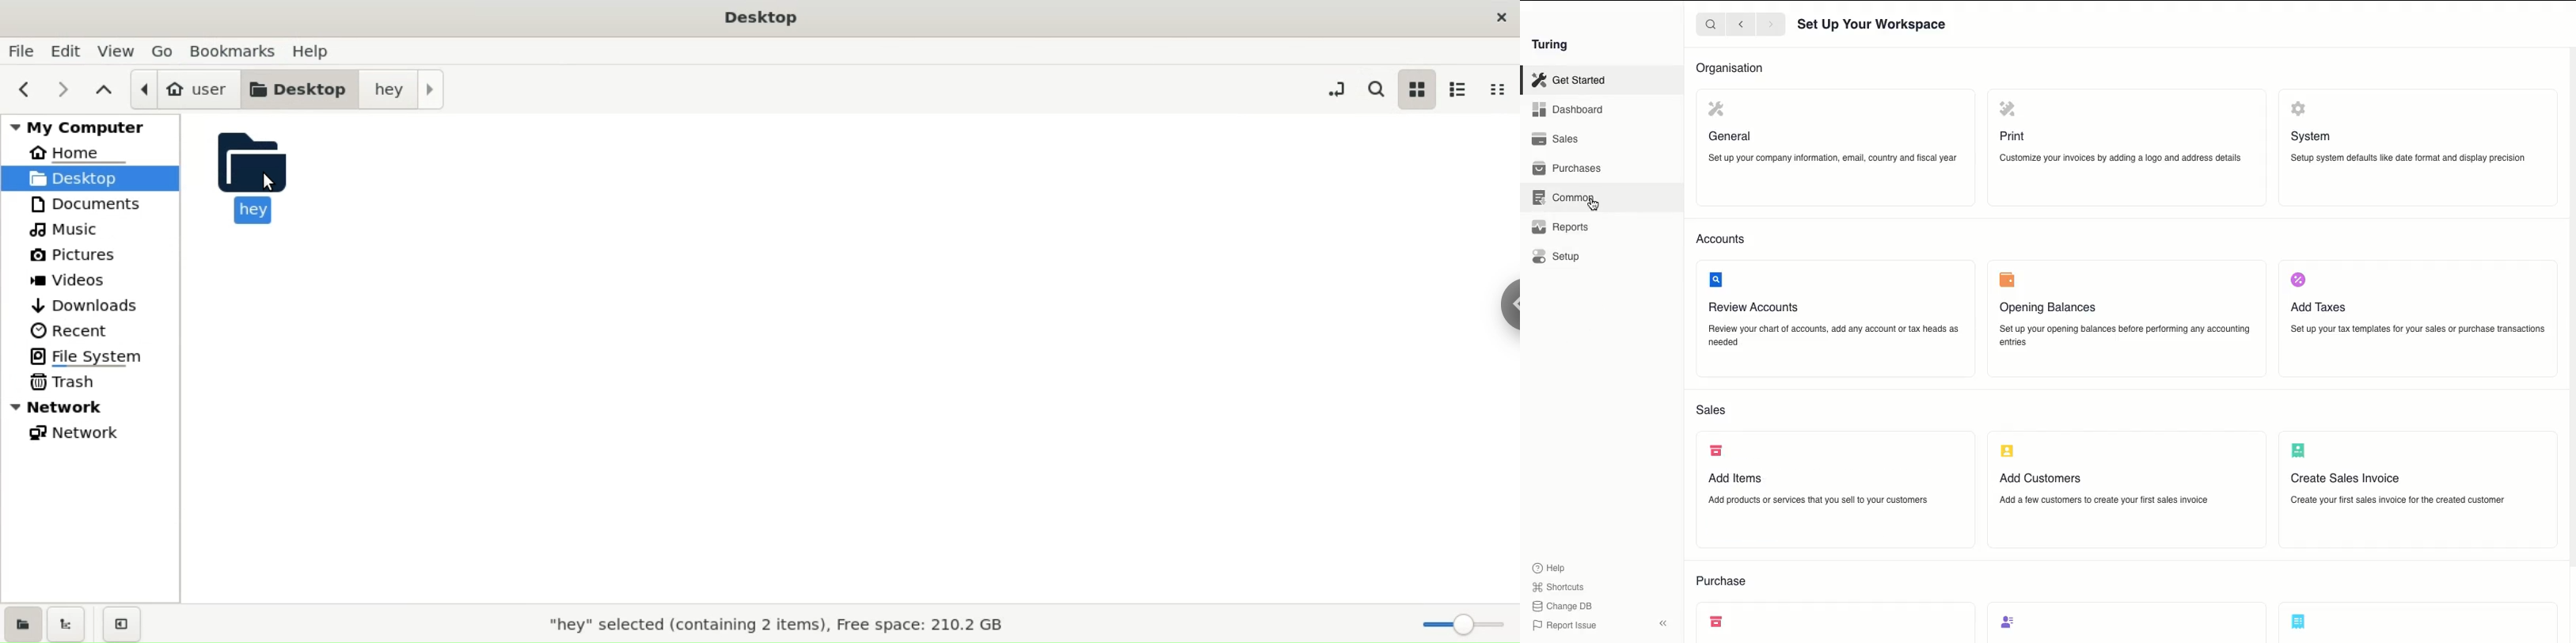 The image size is (2576, 644). What do you see at coordinates (1730, 69) in the screenshot?
I see `Organisation` at bounding box center [1730, 69].